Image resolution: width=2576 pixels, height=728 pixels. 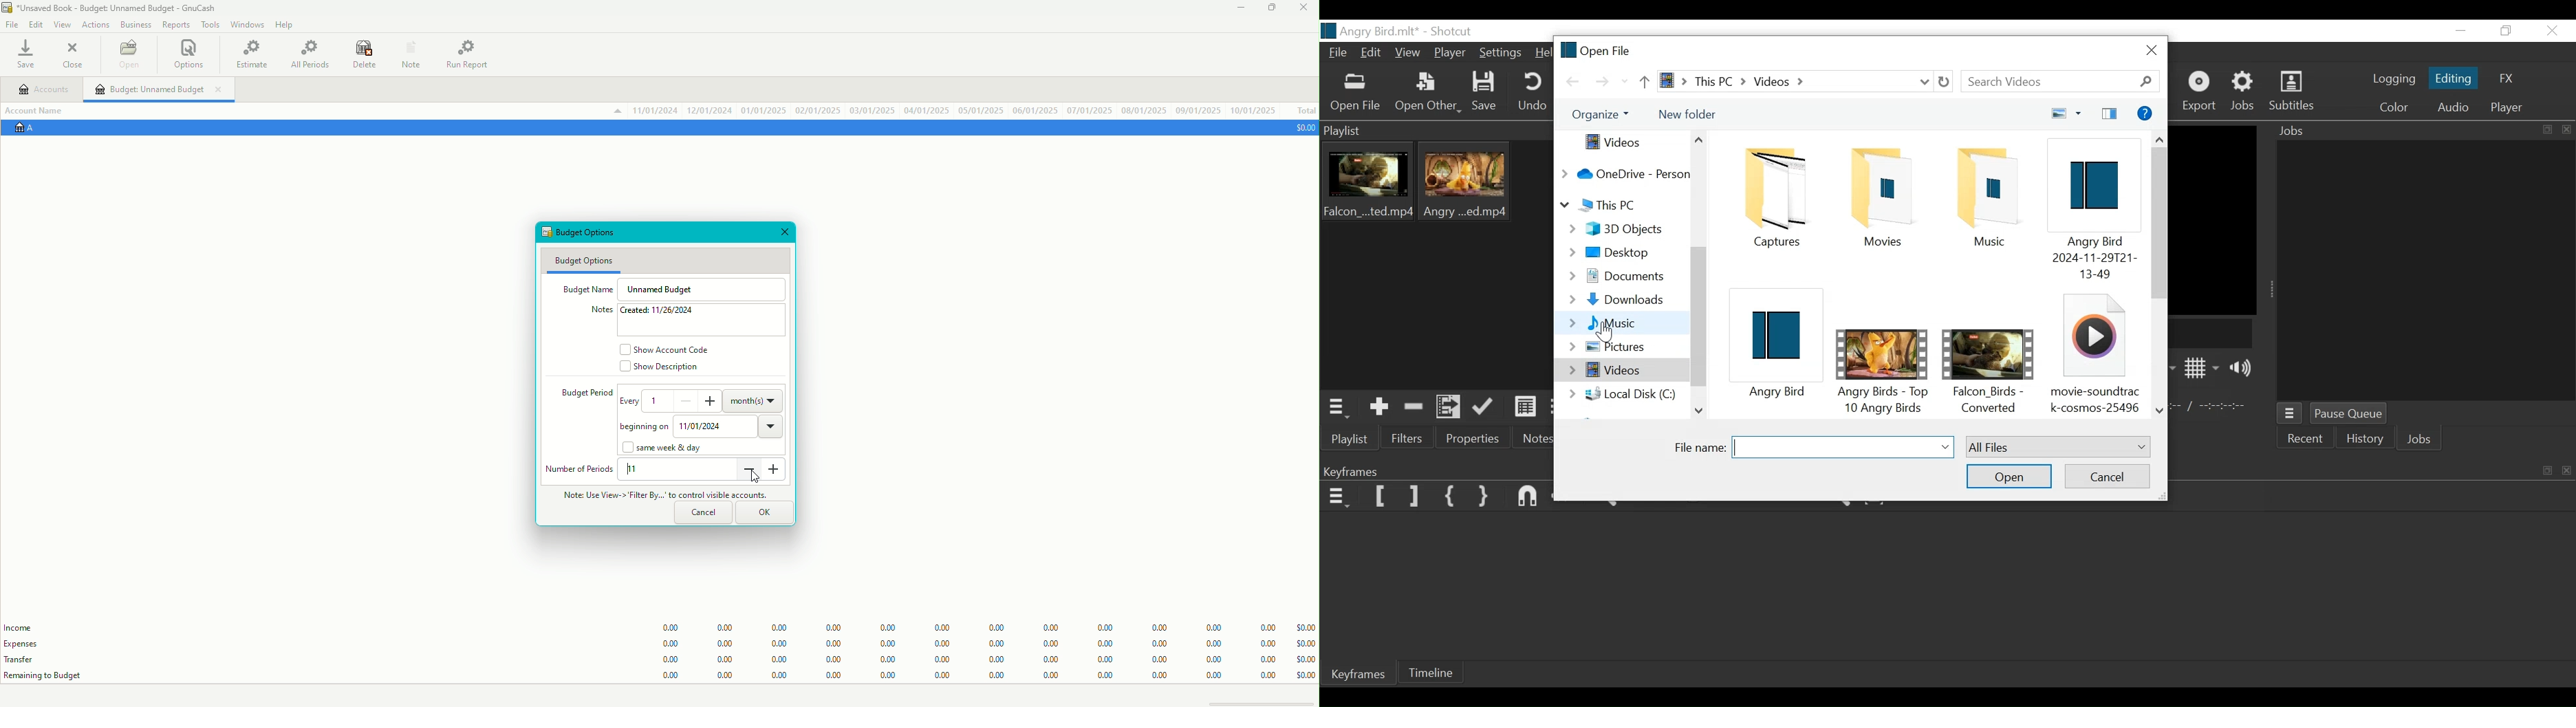 I want to click on Settings, so click(x=1502, y=54).